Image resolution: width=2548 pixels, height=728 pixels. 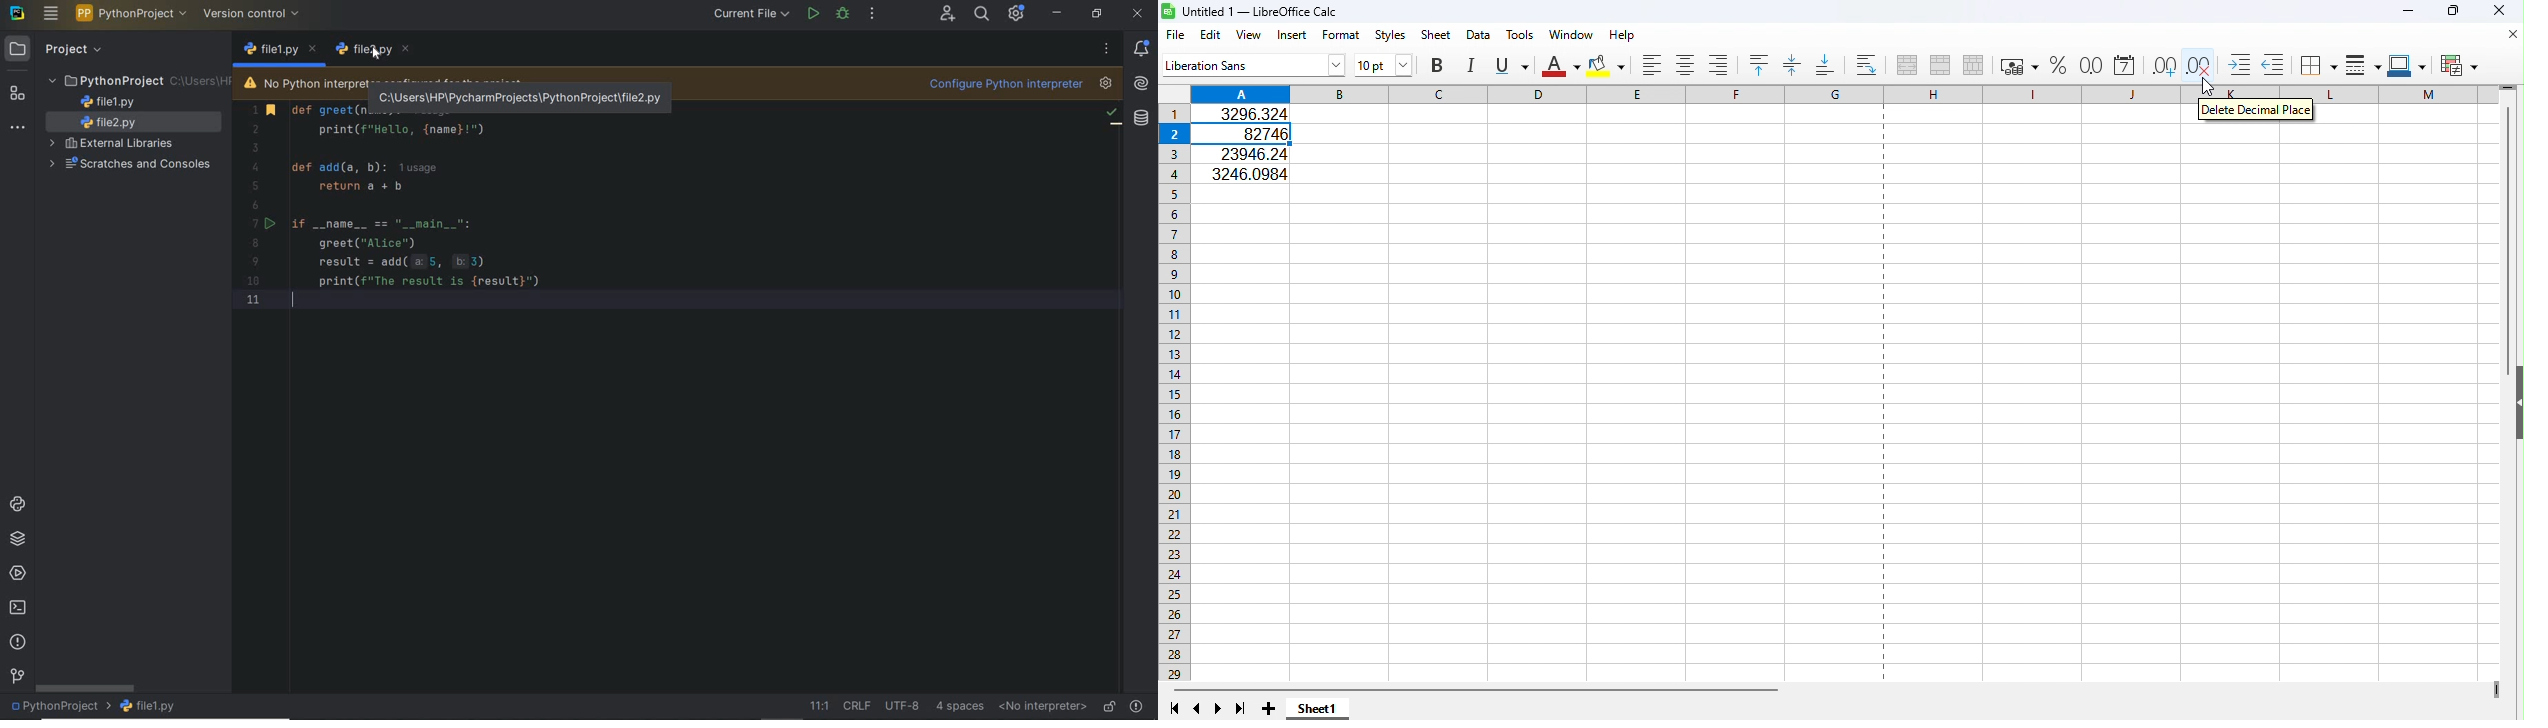 What do you see at coordinates (2091, 64) in the screenshot?
I see `Format as decimal` at bounding box center [2091, 64].